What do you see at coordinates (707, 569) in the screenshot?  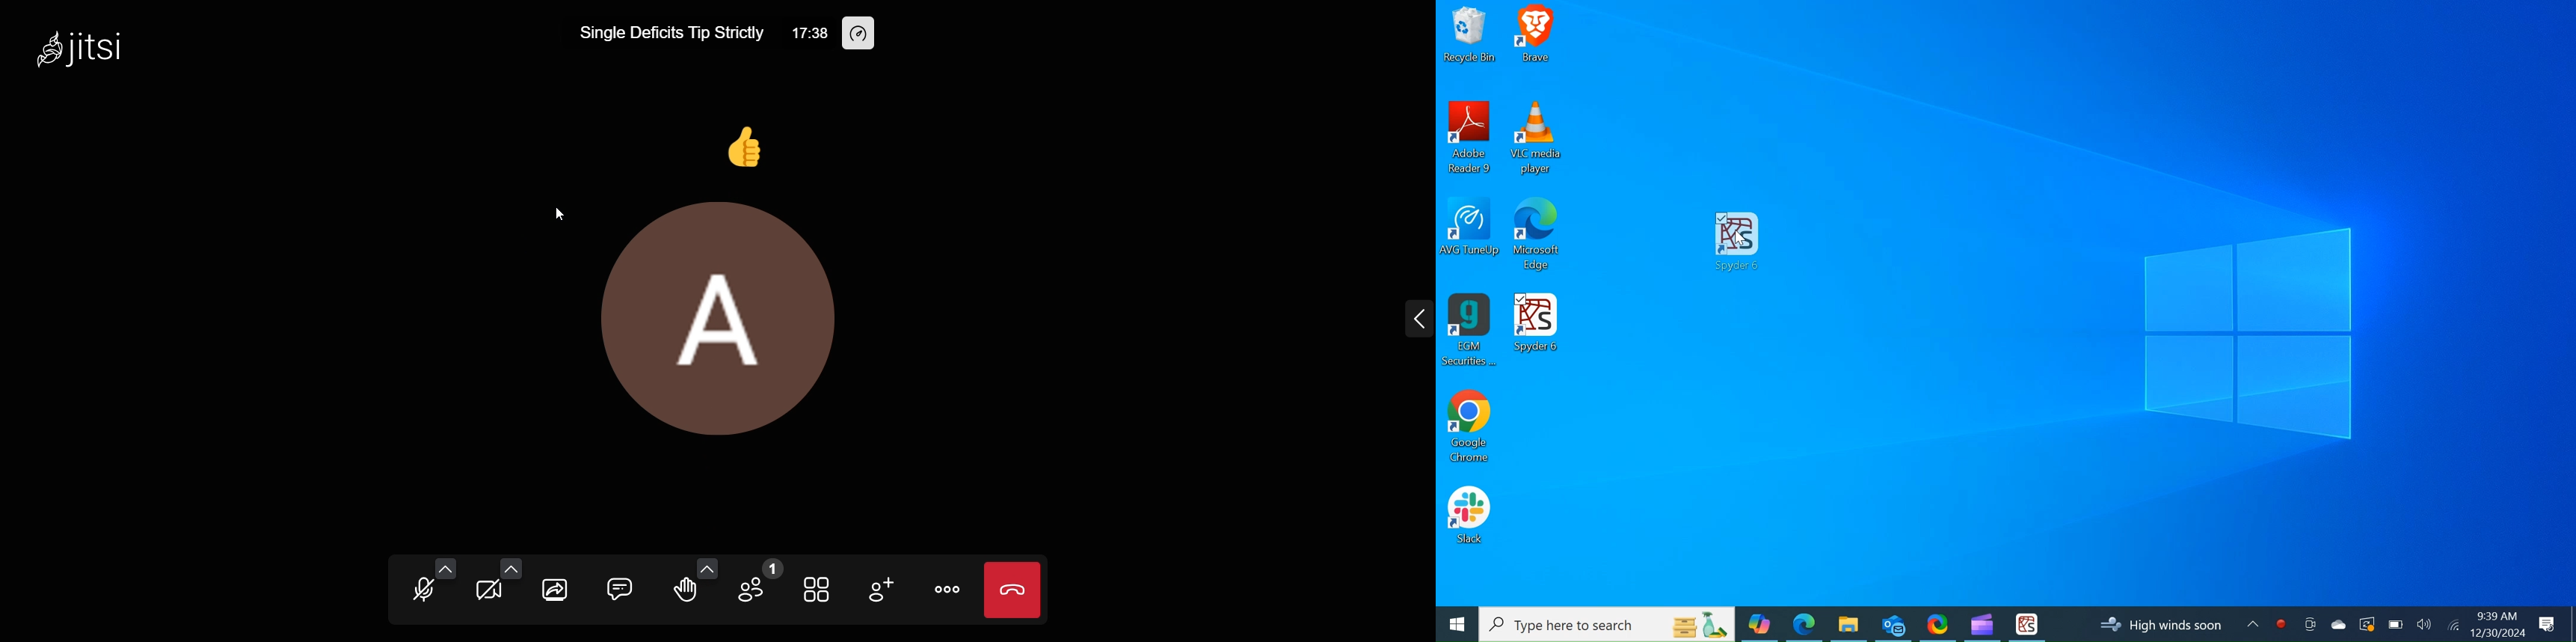 I see `more reaction option` at bounding box center [707, 569].